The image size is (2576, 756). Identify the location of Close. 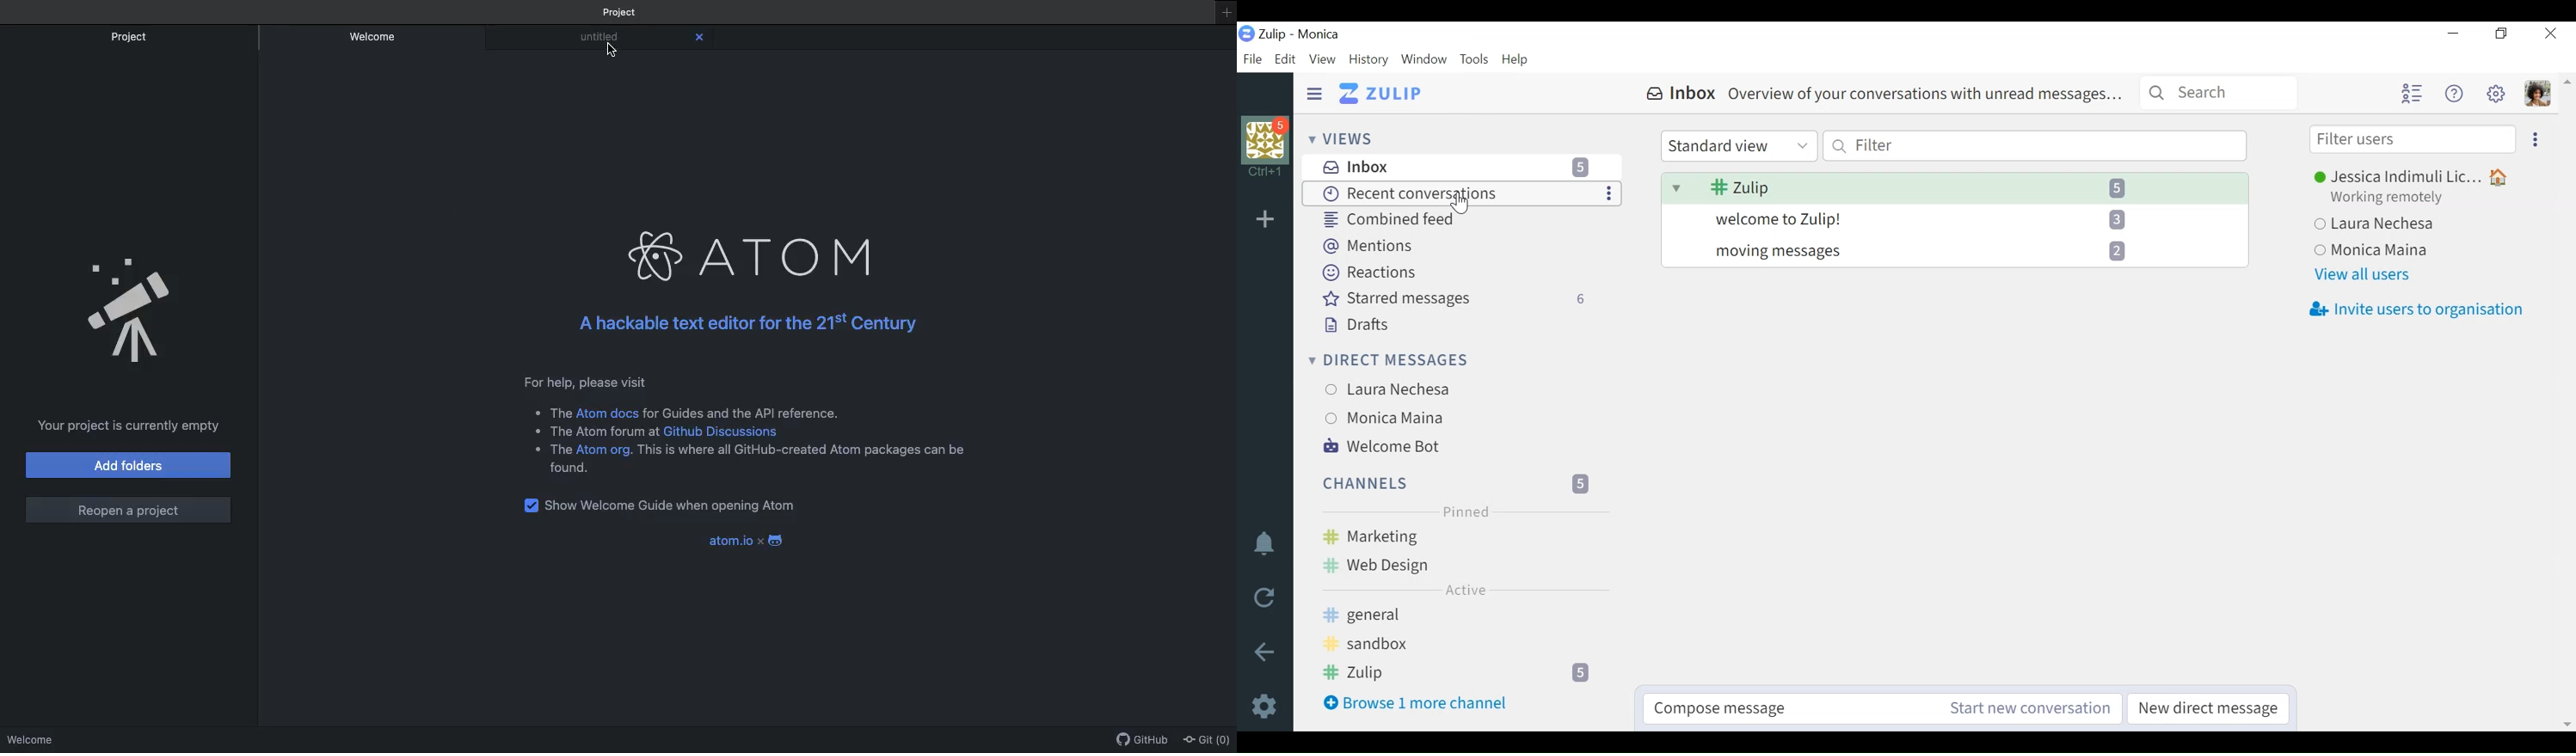
(701, 34).